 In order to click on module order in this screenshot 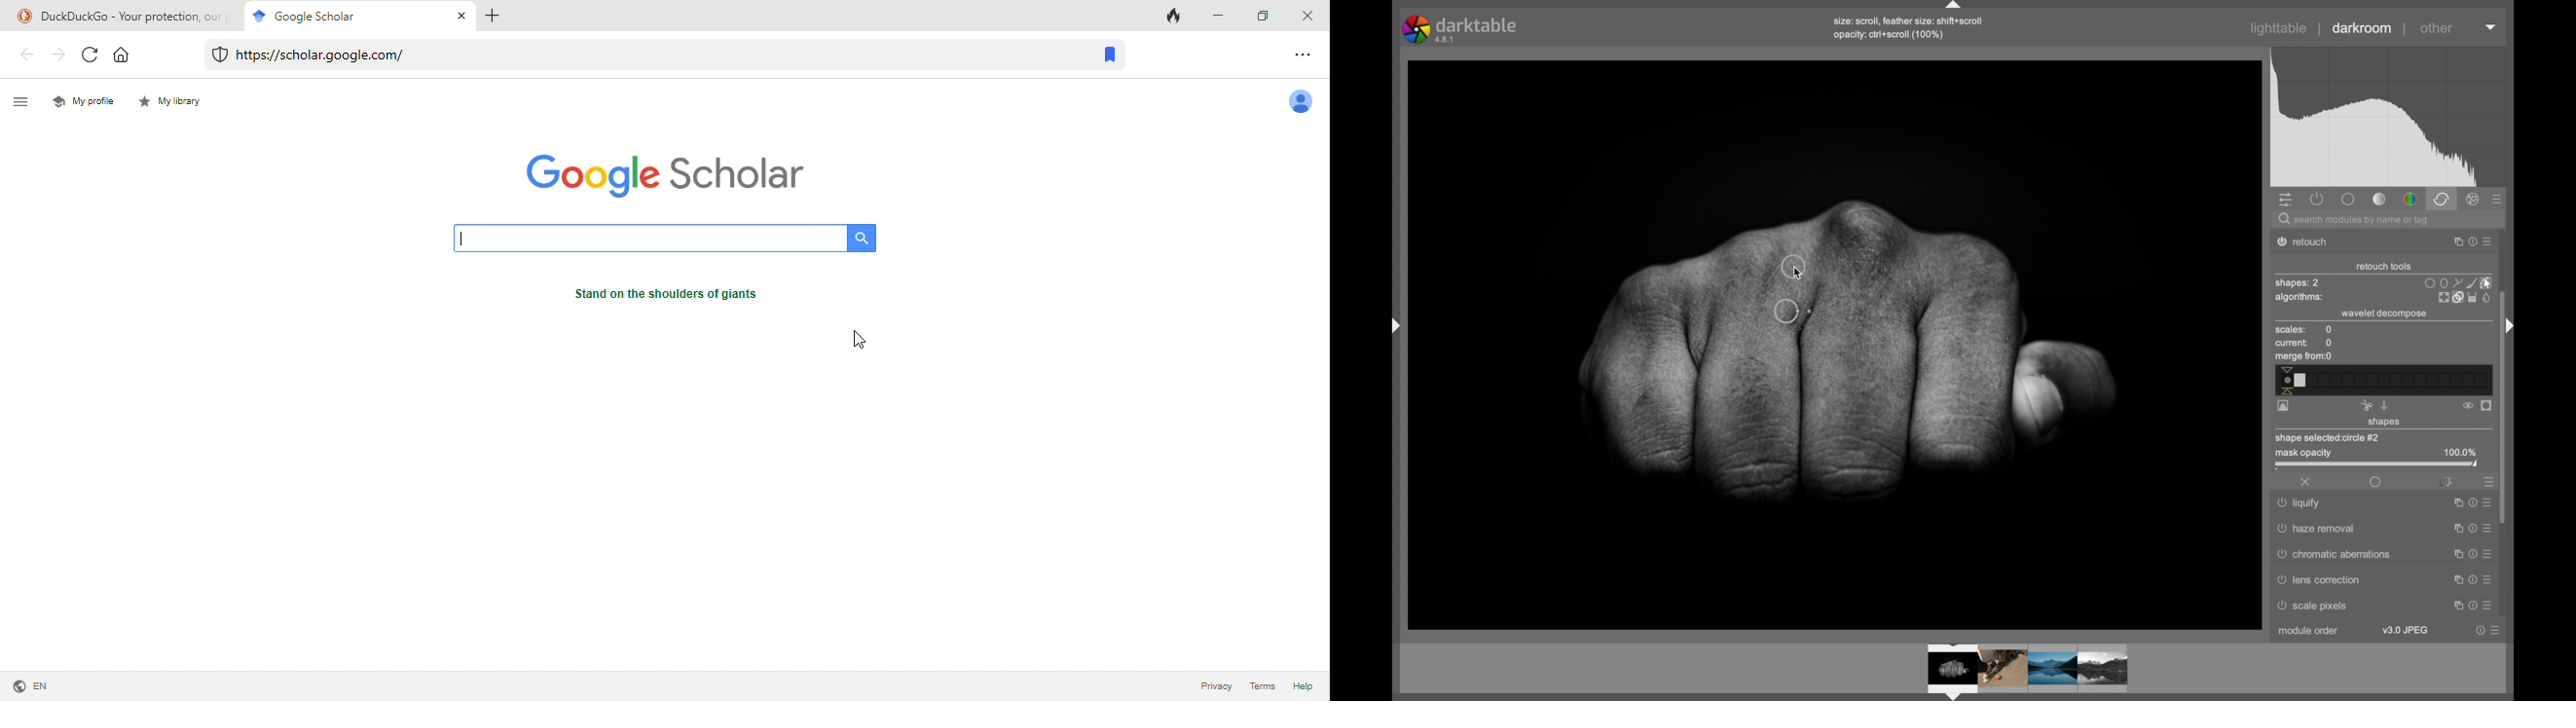, I will do `click(2309, 632)`.